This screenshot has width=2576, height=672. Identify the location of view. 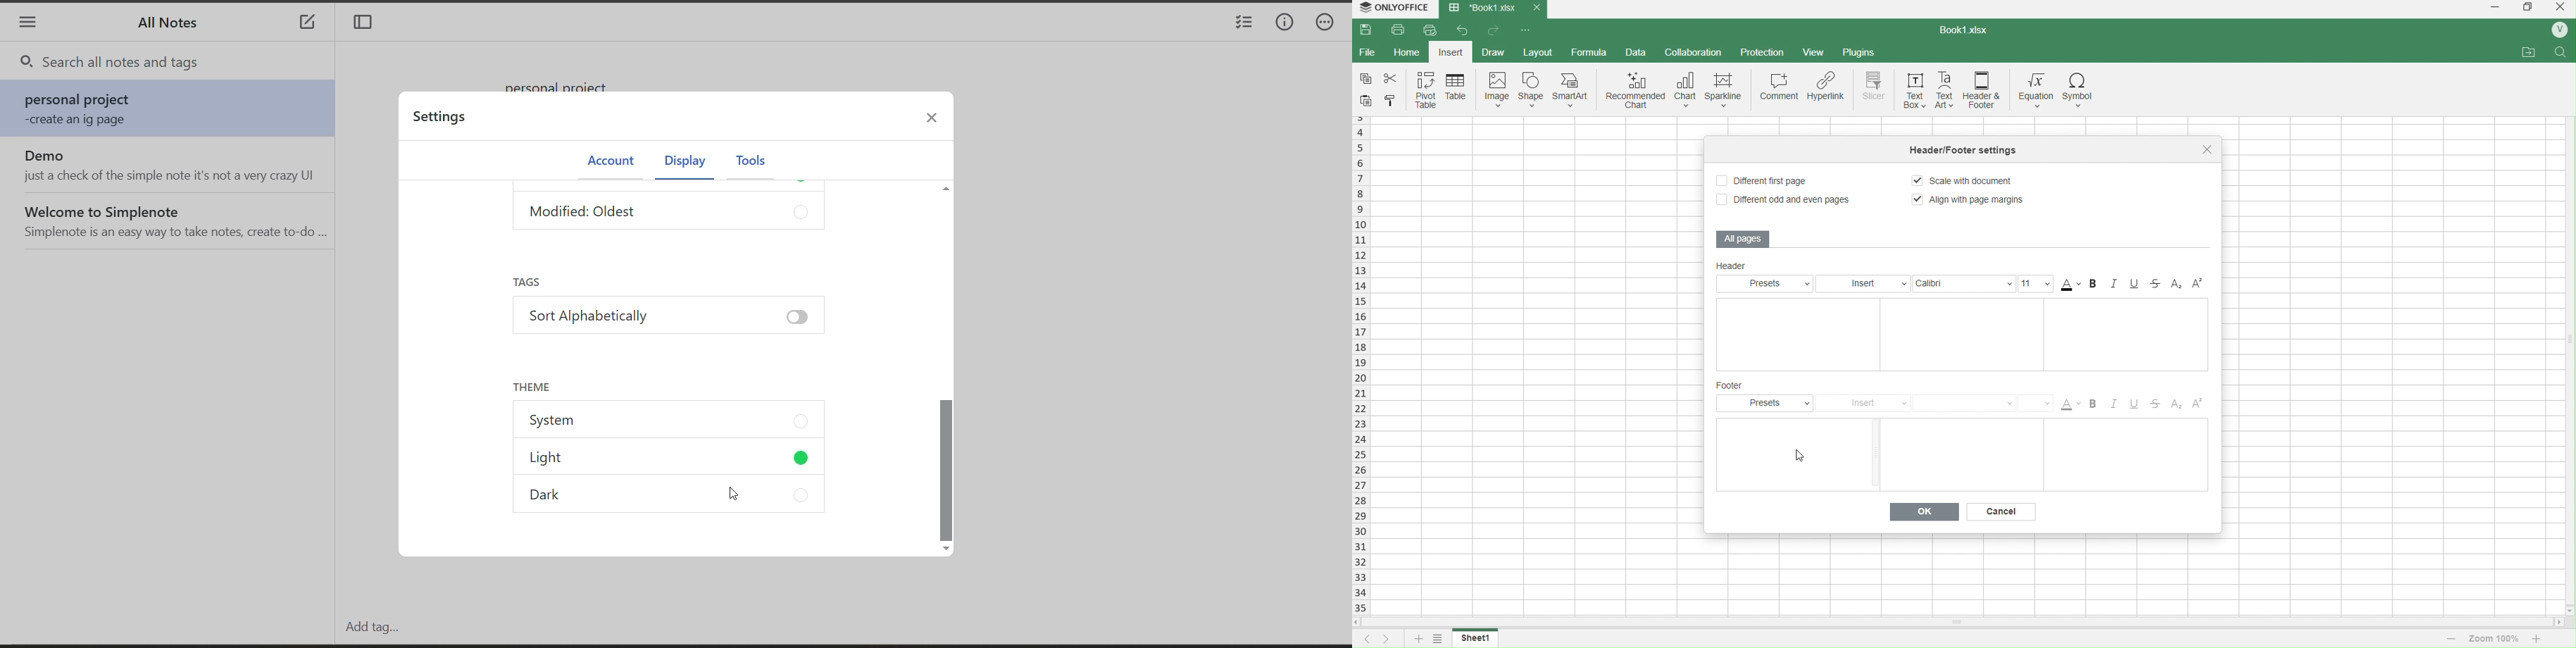
(1814, 52).